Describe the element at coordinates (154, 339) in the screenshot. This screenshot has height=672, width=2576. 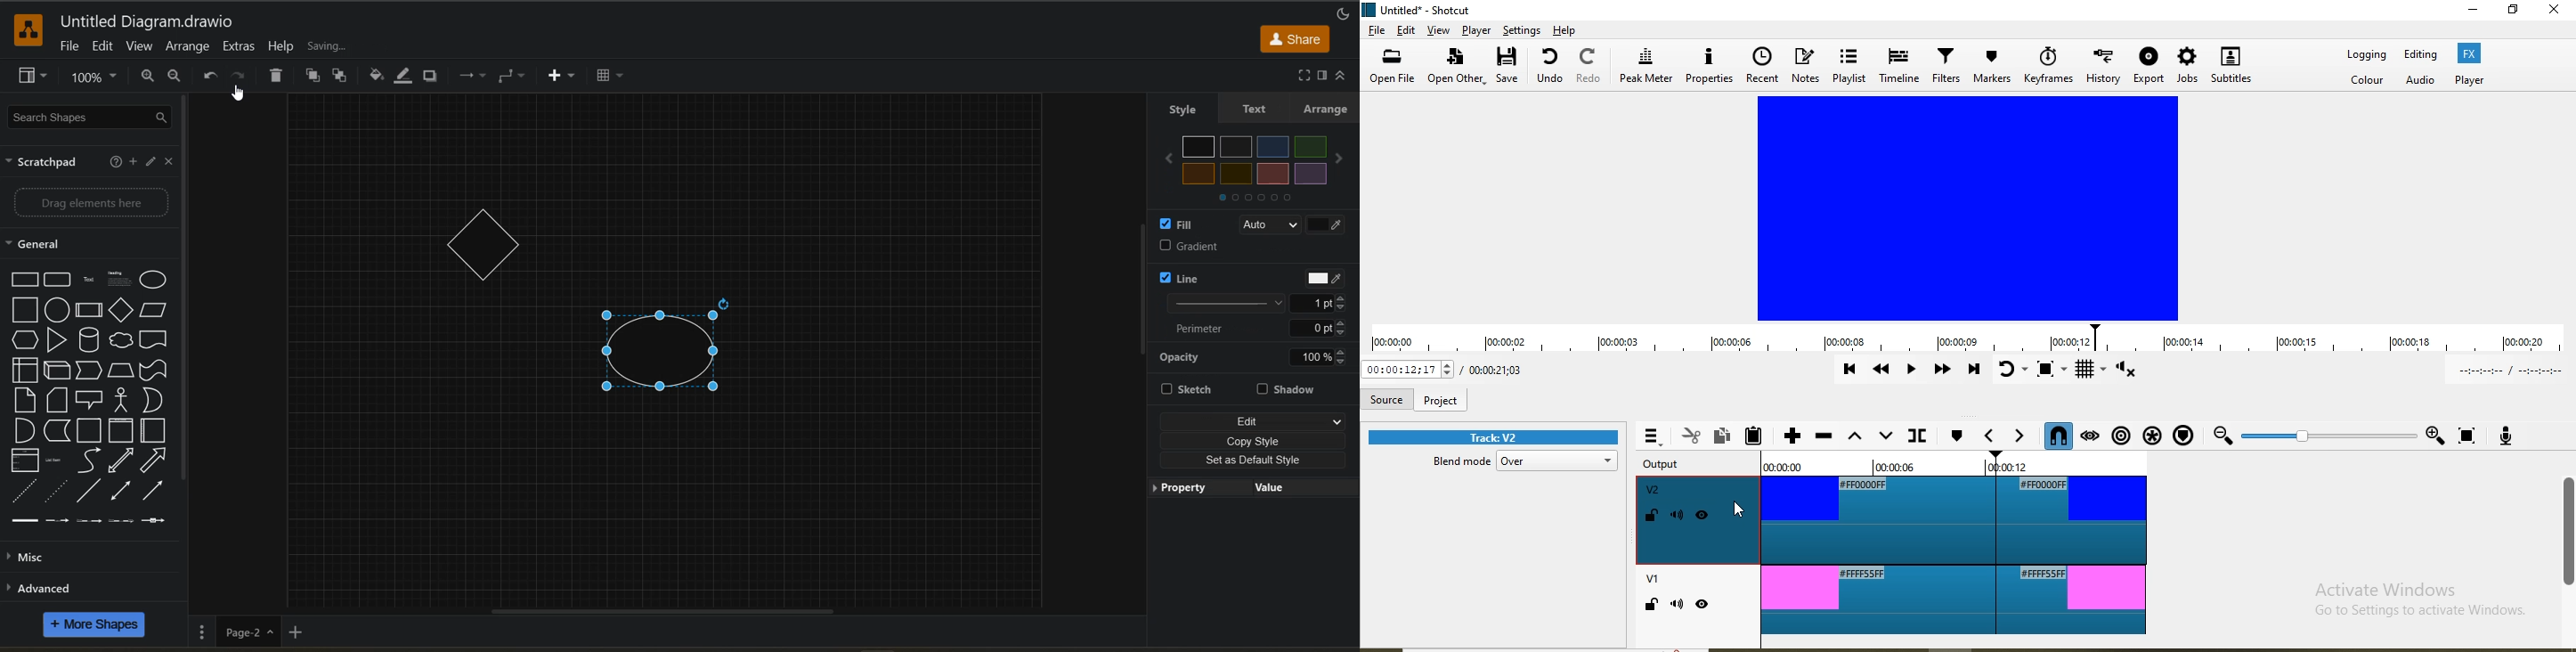
I see `document` at that location.